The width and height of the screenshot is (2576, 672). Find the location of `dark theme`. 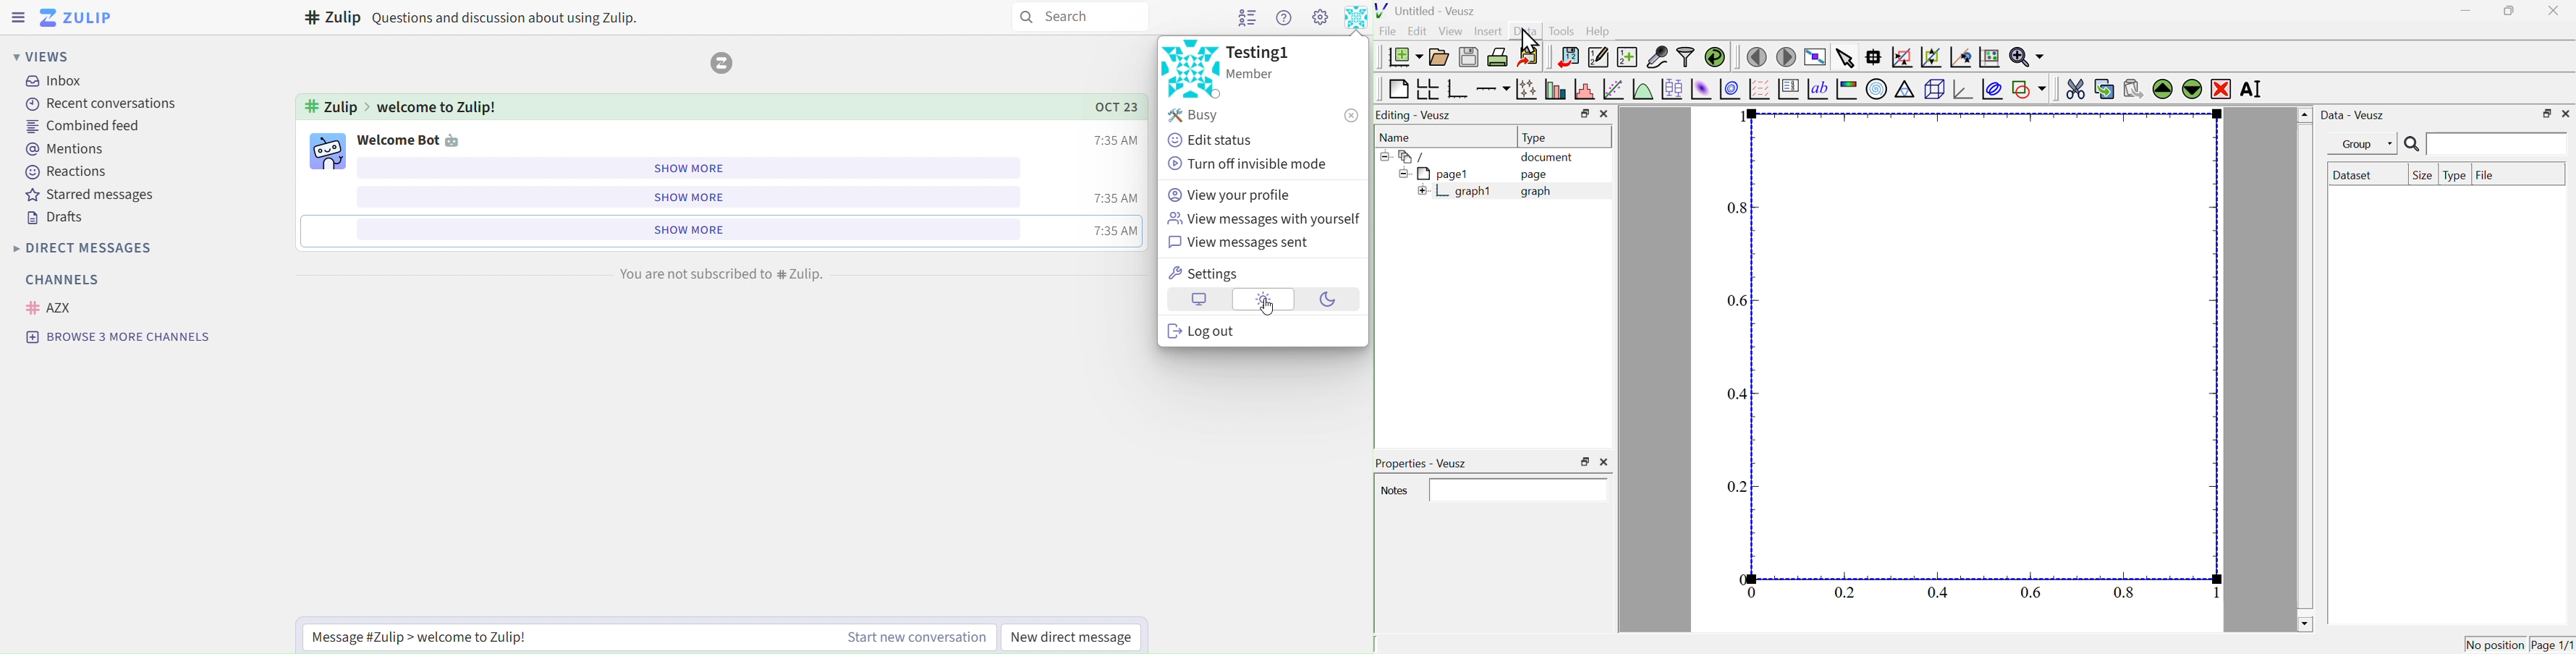

dark theme is located at coordinates (1329, 301).